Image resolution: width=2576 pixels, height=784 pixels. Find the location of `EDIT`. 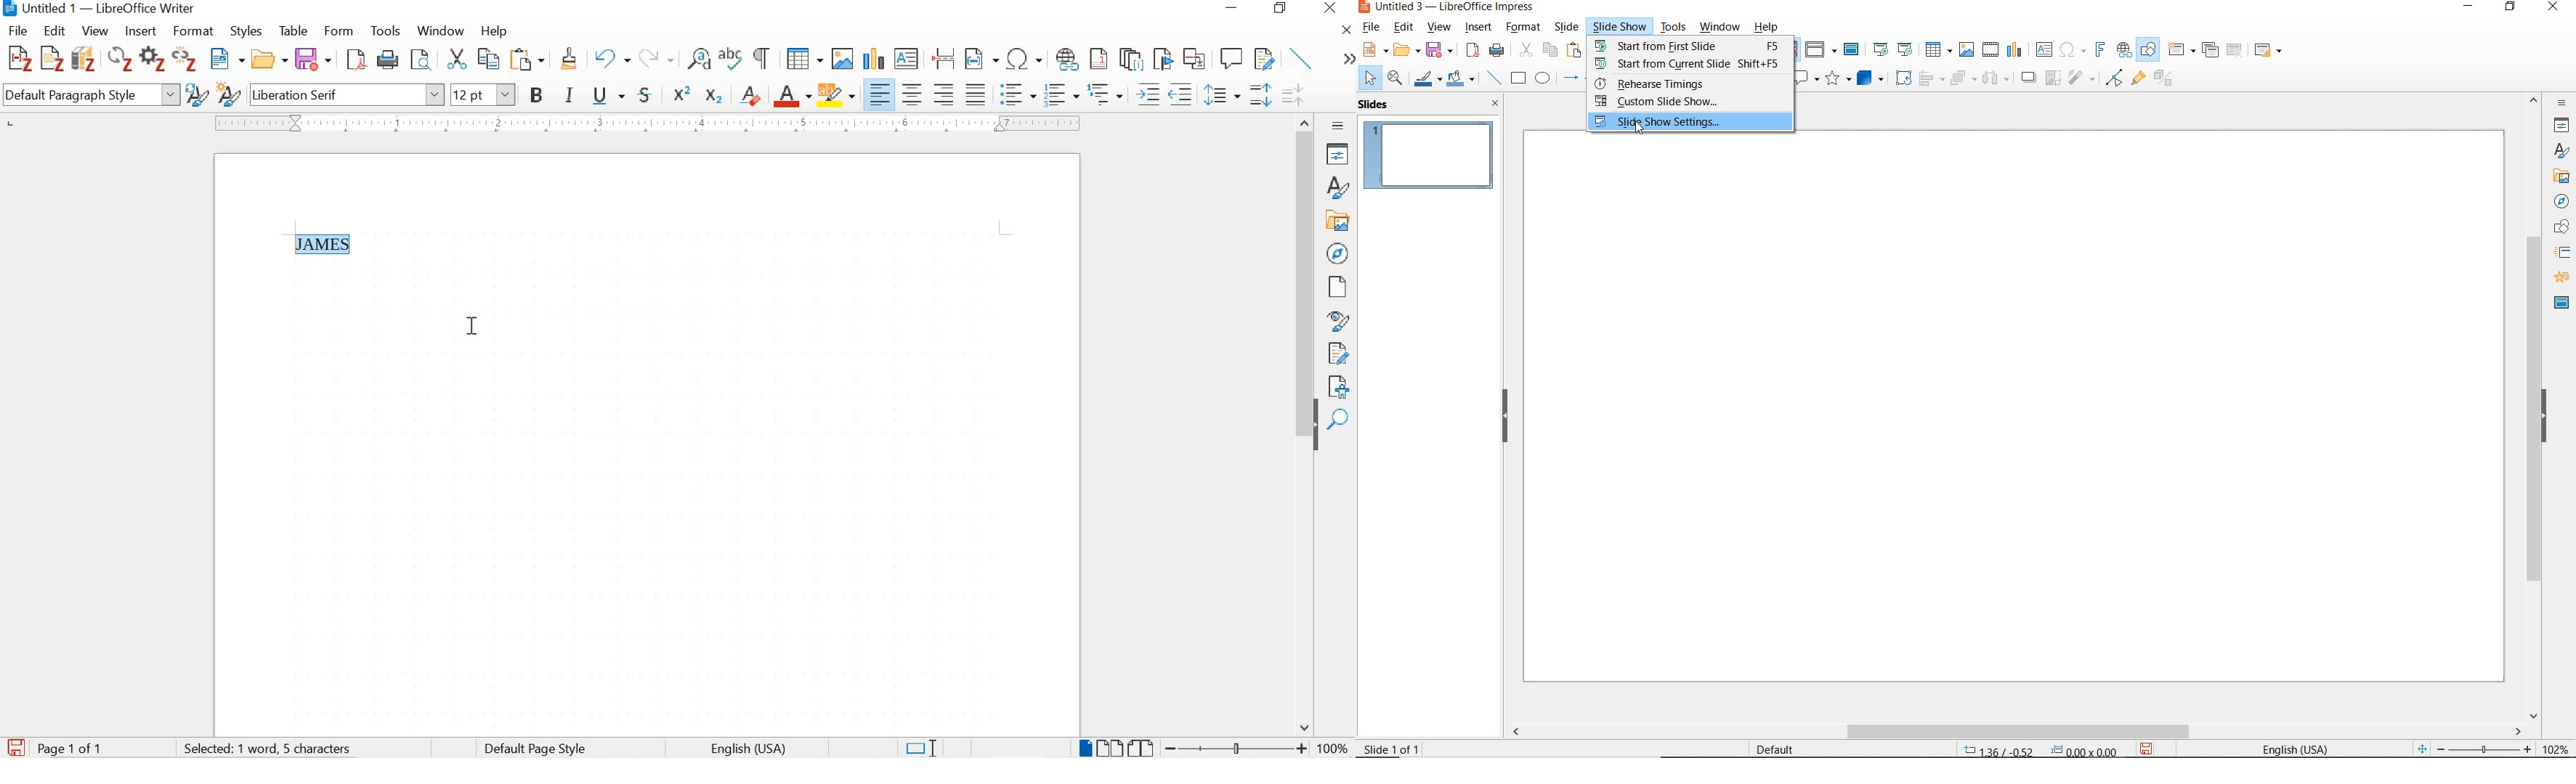

EDIT is located at coordinates (1403, 28).